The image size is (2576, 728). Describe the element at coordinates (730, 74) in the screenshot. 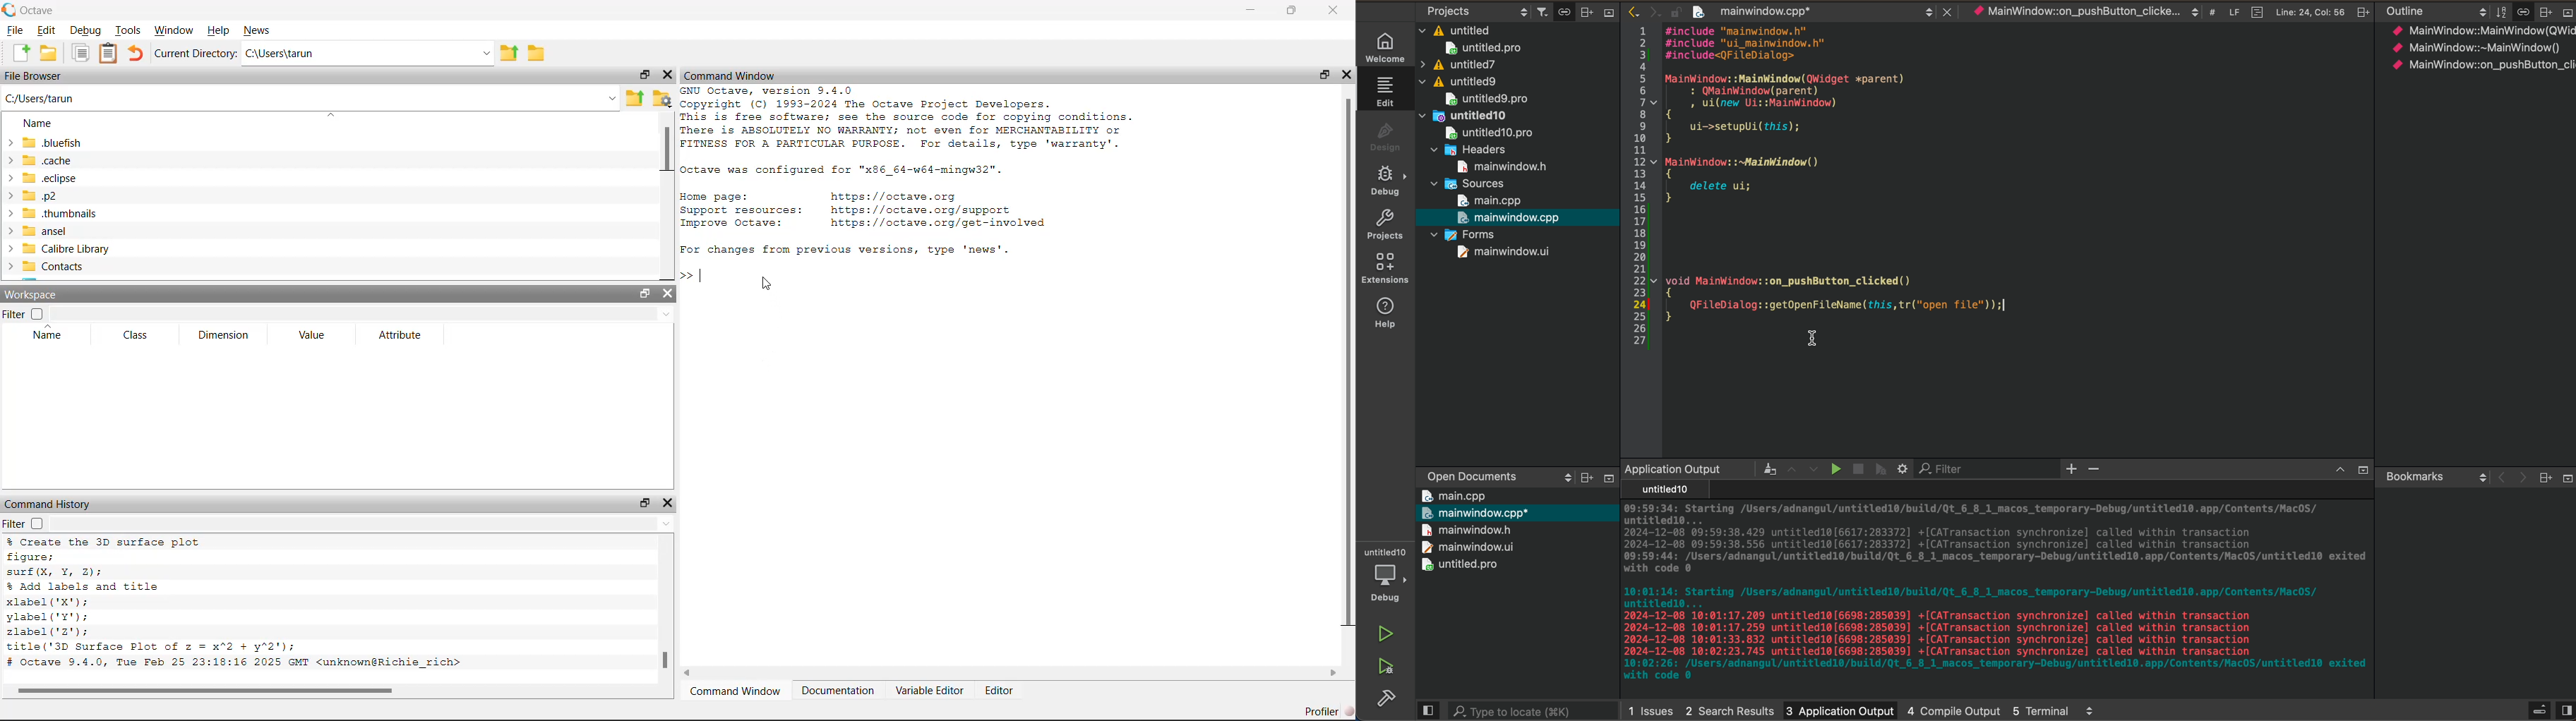

I see `Command Window` at that location.